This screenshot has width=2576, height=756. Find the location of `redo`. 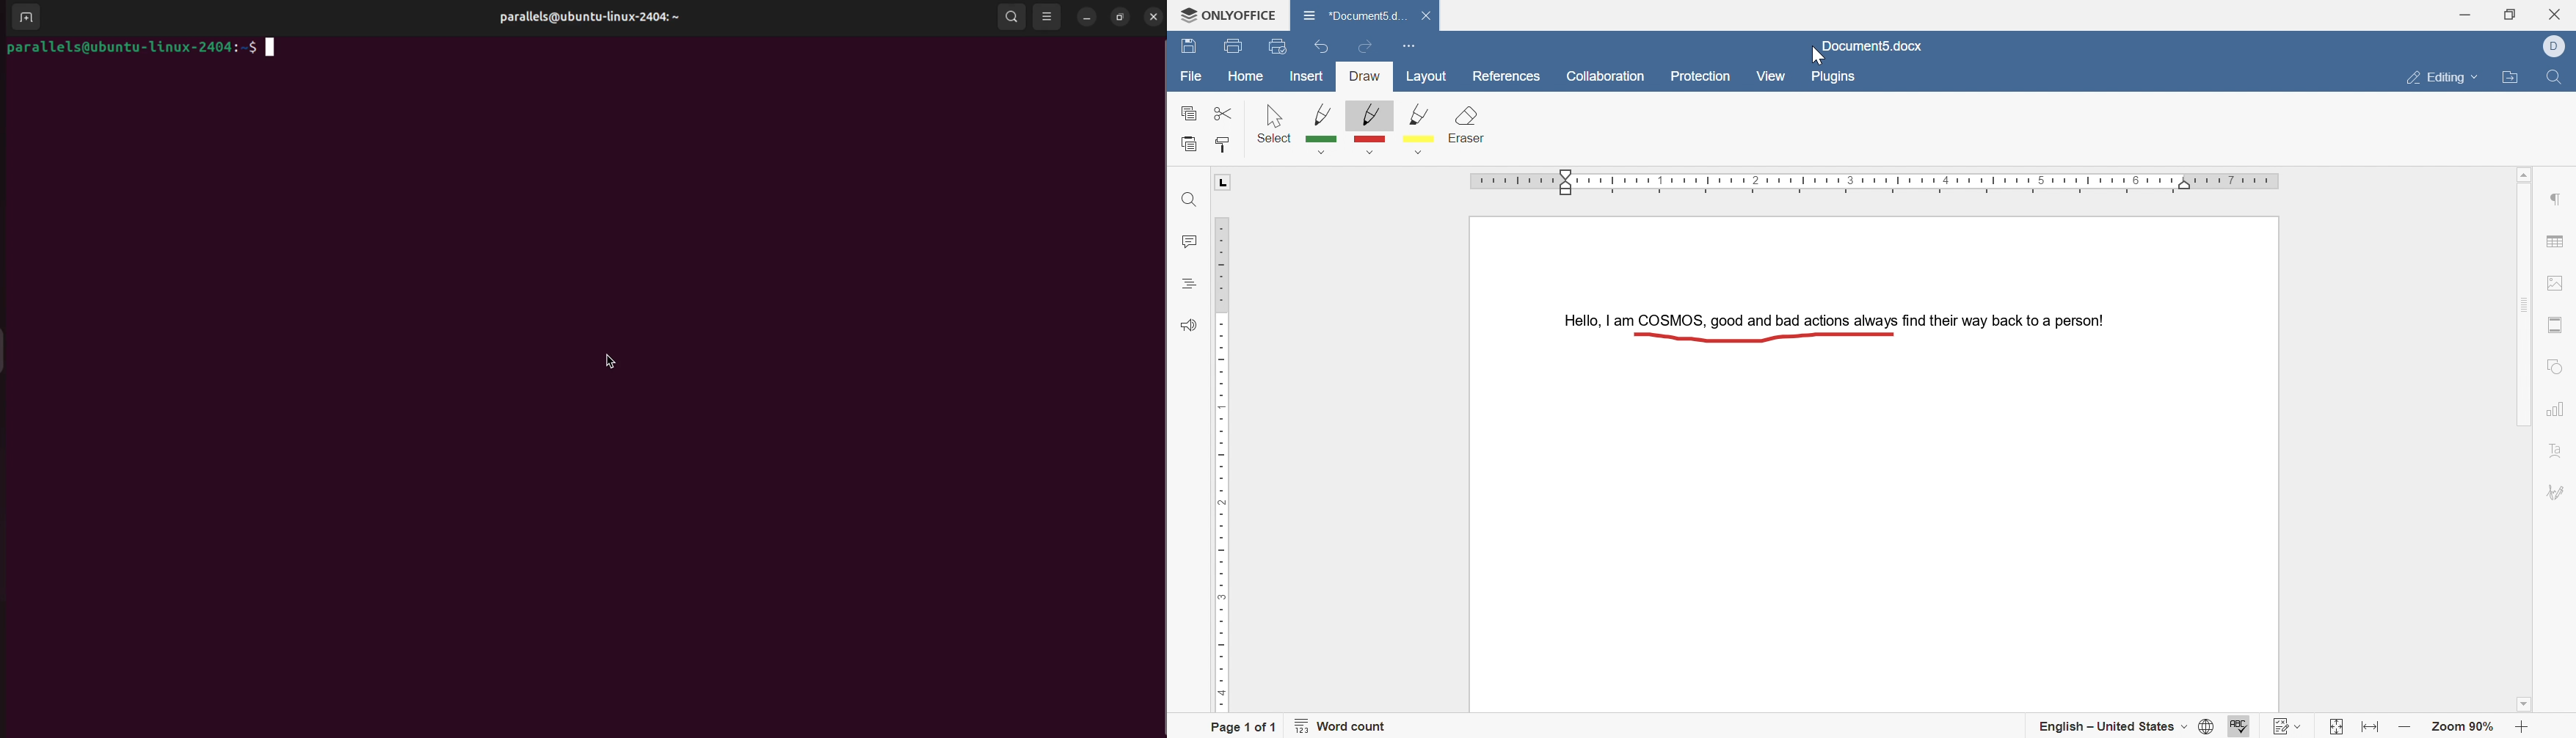

redo is located at coordinates (1365, 43).